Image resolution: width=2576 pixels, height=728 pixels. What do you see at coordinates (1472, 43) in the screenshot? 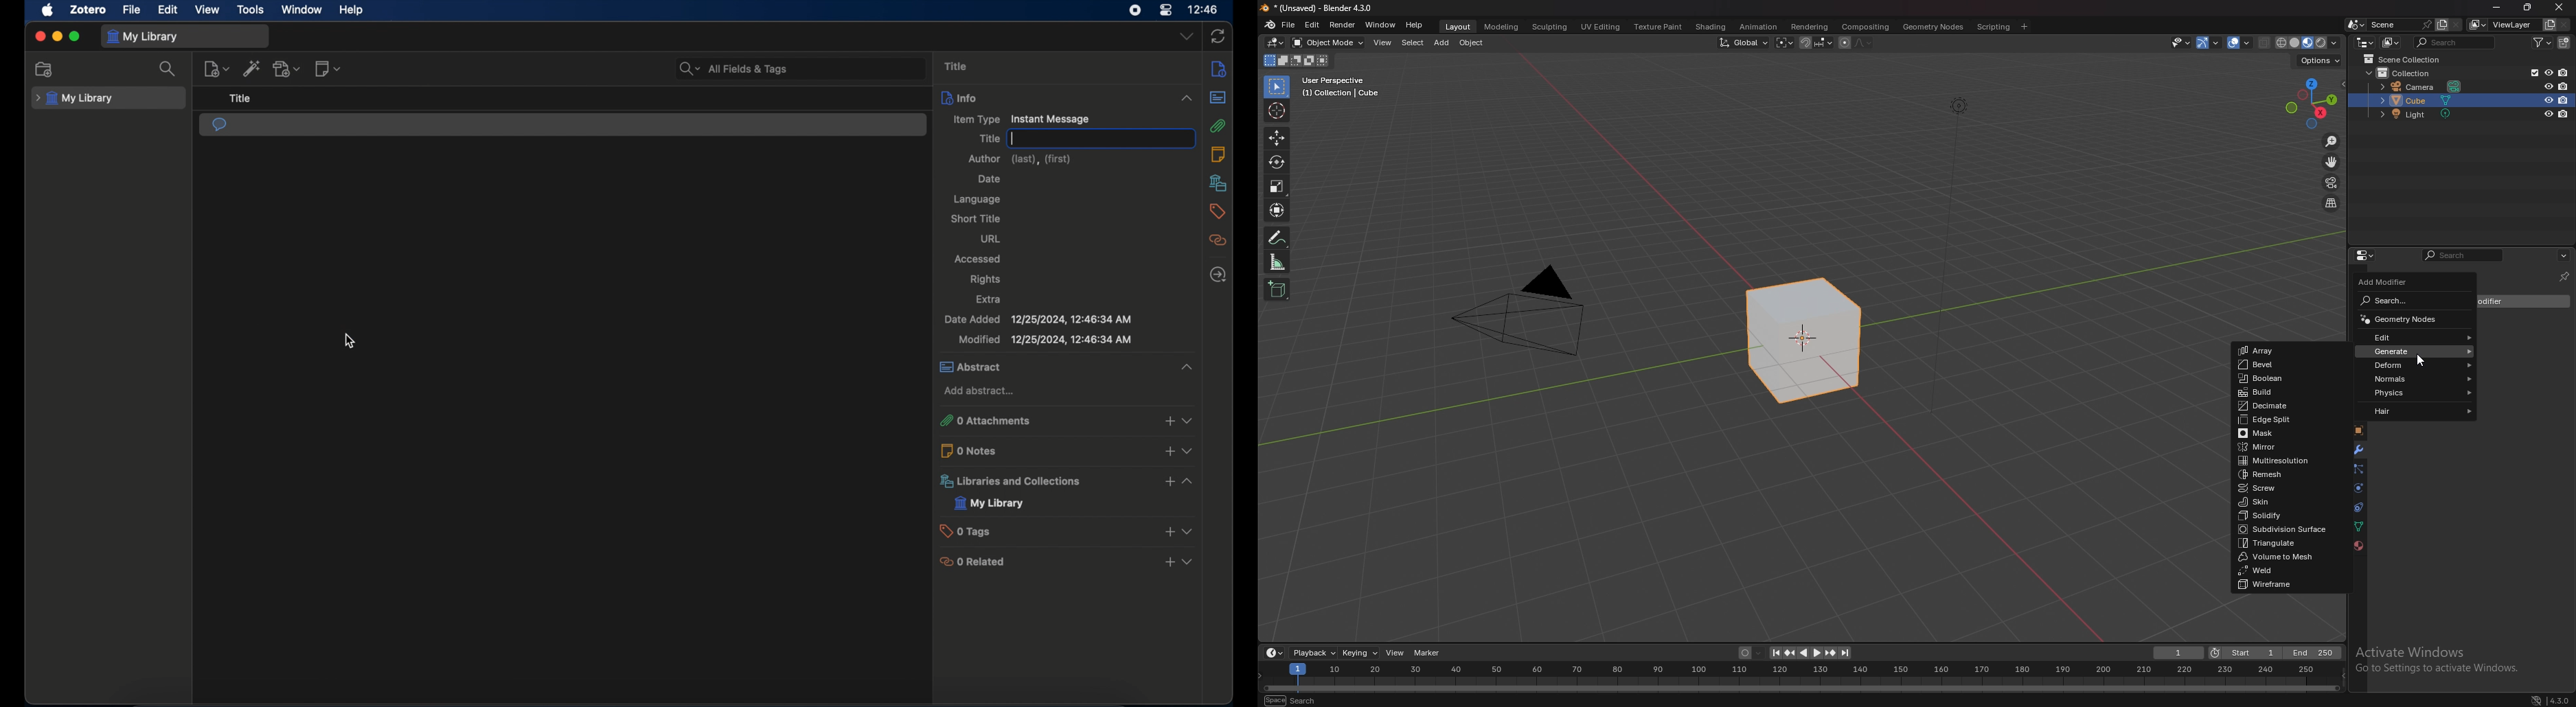
I see `object` at bounding box center [1472, 43].